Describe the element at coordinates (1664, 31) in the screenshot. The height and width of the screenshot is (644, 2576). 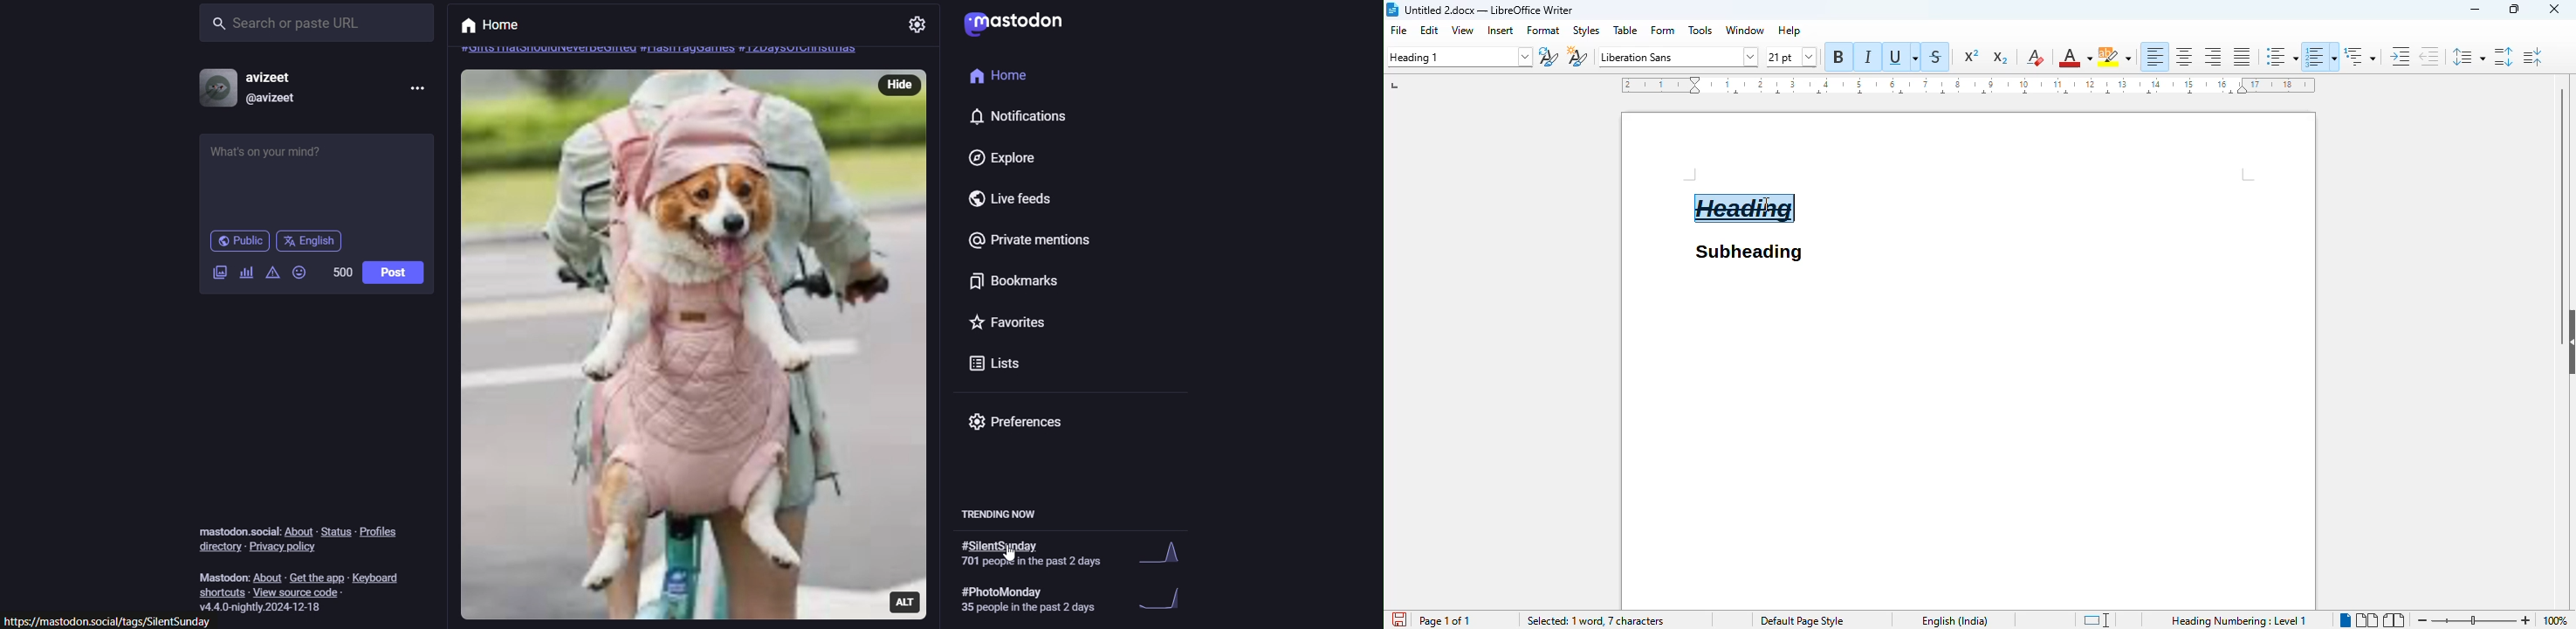
I see `form` at that location.